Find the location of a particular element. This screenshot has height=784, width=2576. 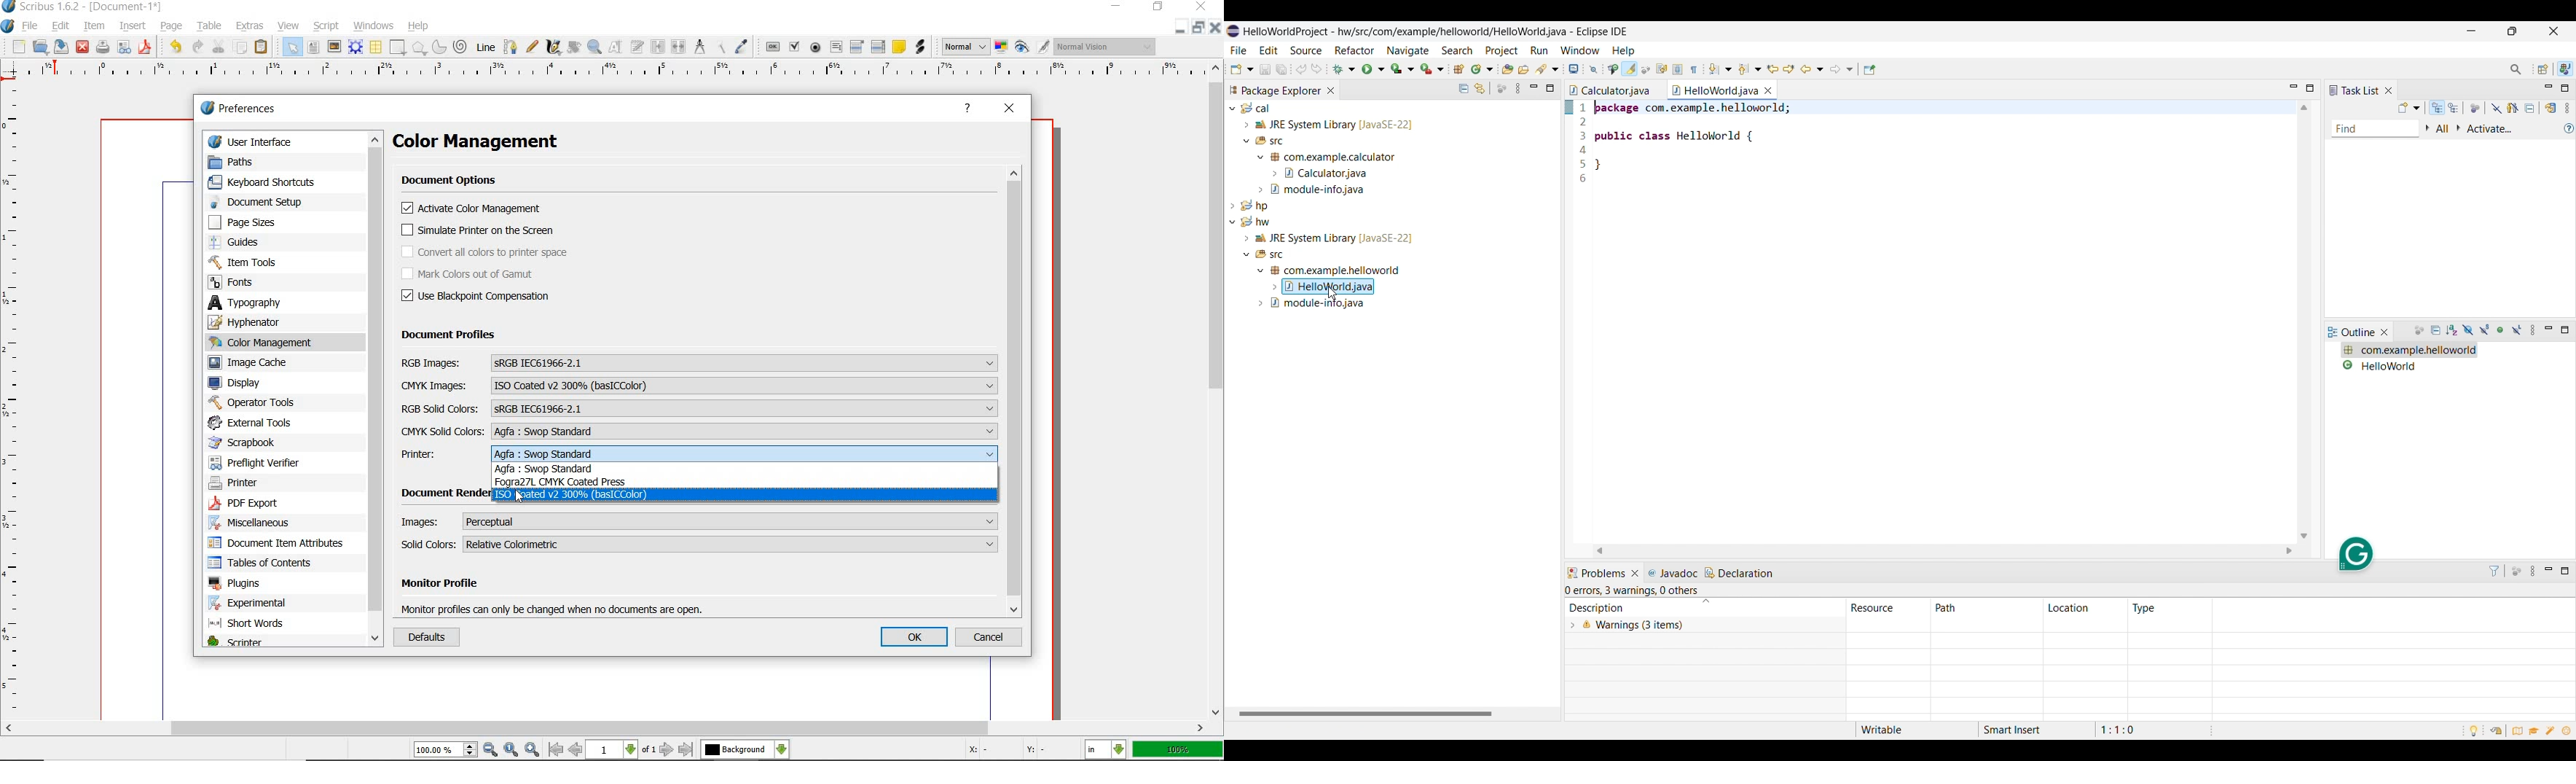

cursor is located at coordinates (1336, 294).